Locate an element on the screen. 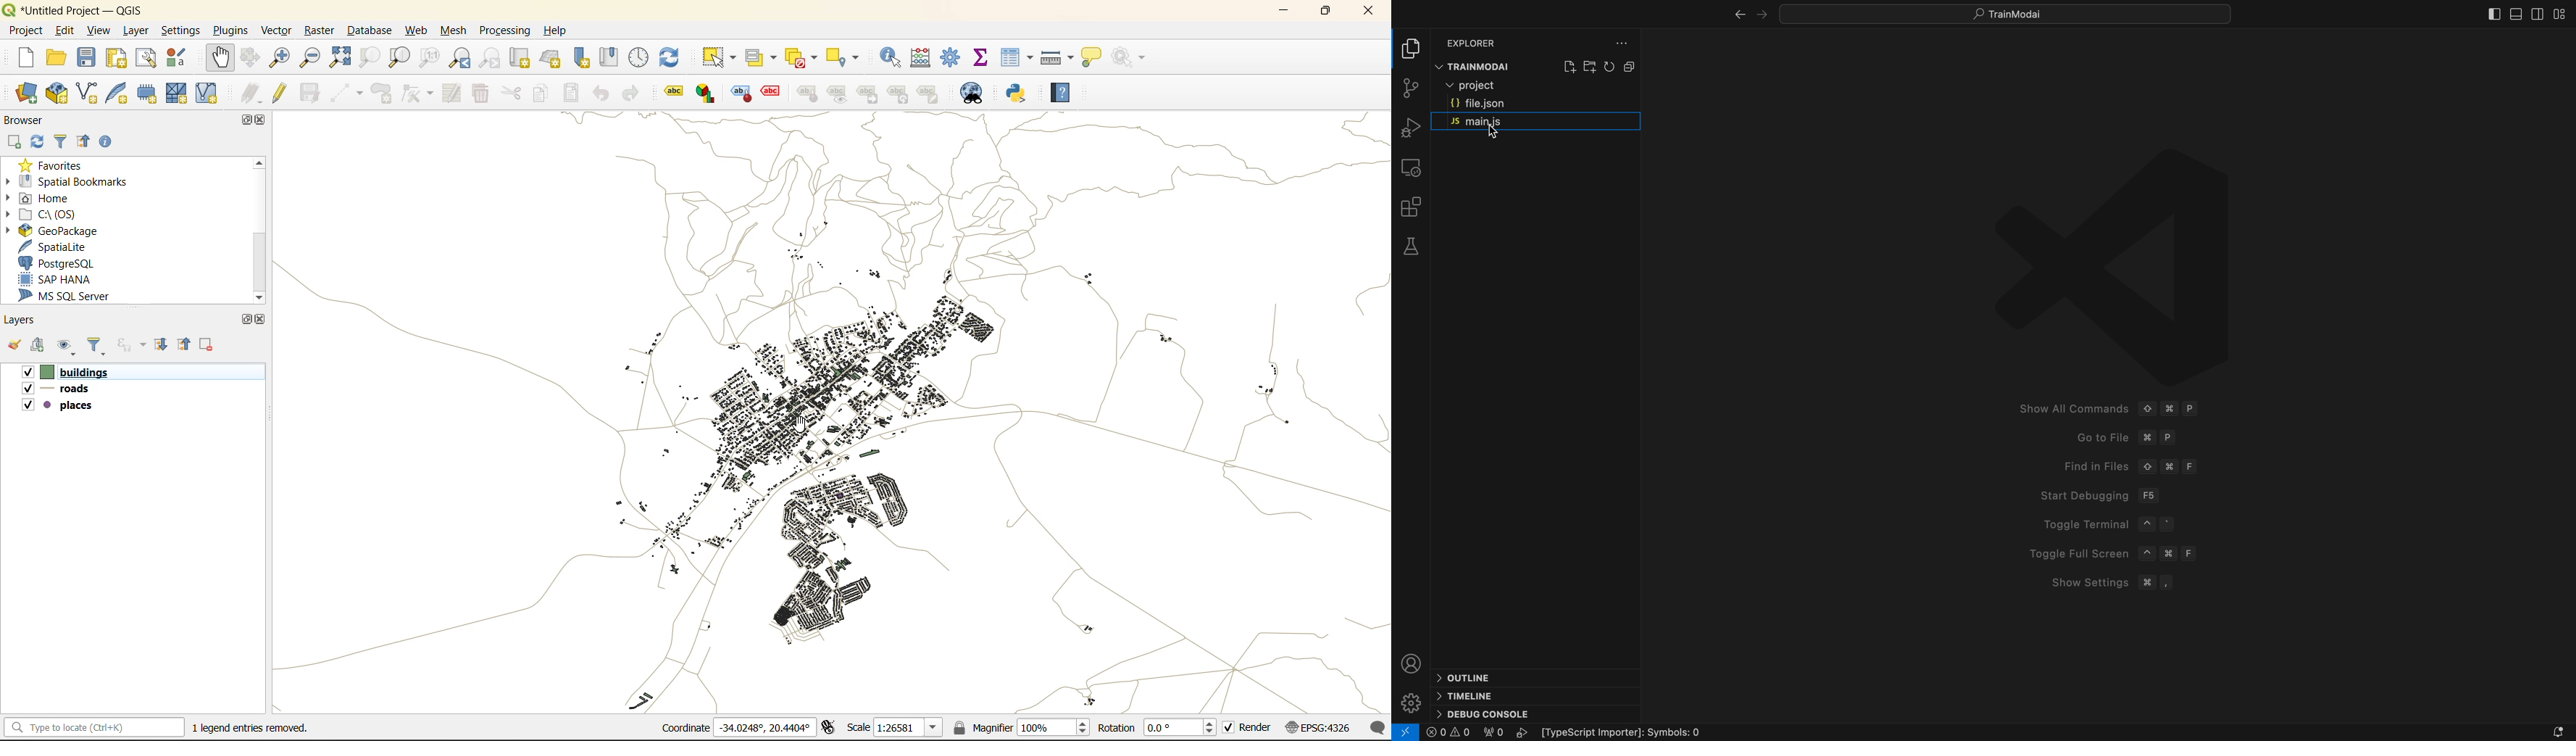 The height and width of the screenshot is (756, 2576). trainMQDAI is located at coordinates (1485, 68).